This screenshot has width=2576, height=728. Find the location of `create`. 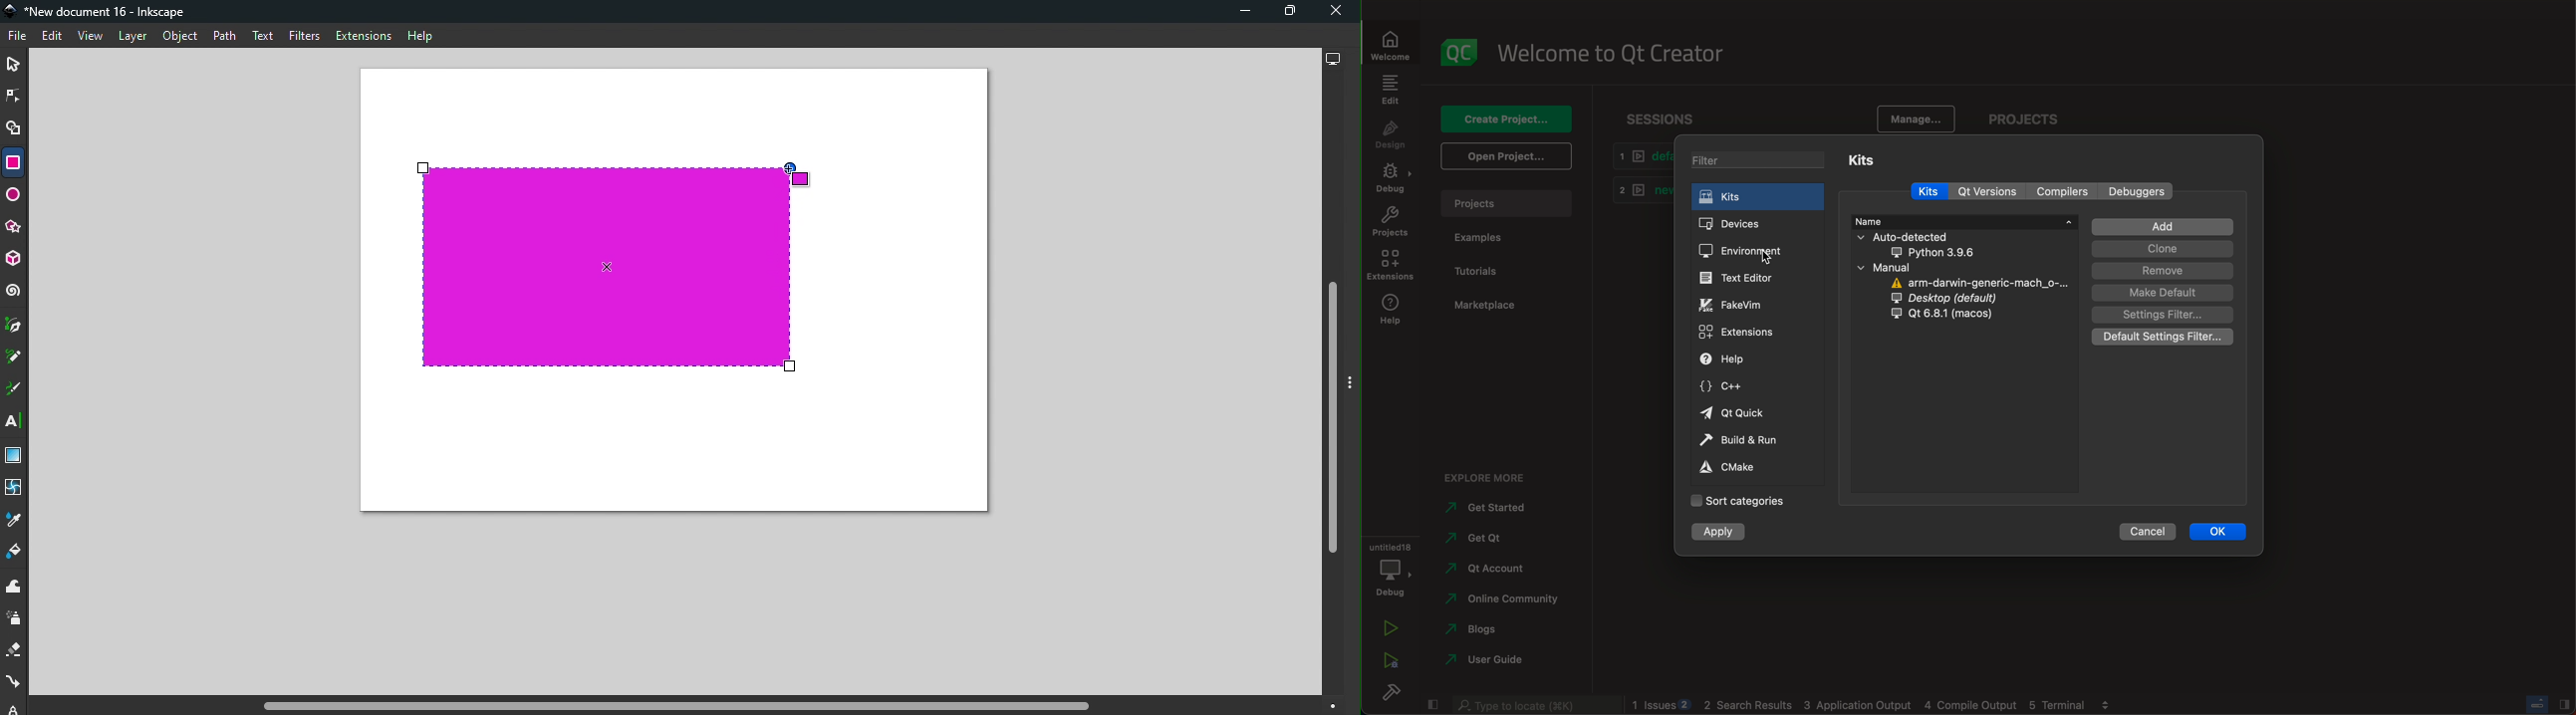

create is located at coordinates (1510, 121).